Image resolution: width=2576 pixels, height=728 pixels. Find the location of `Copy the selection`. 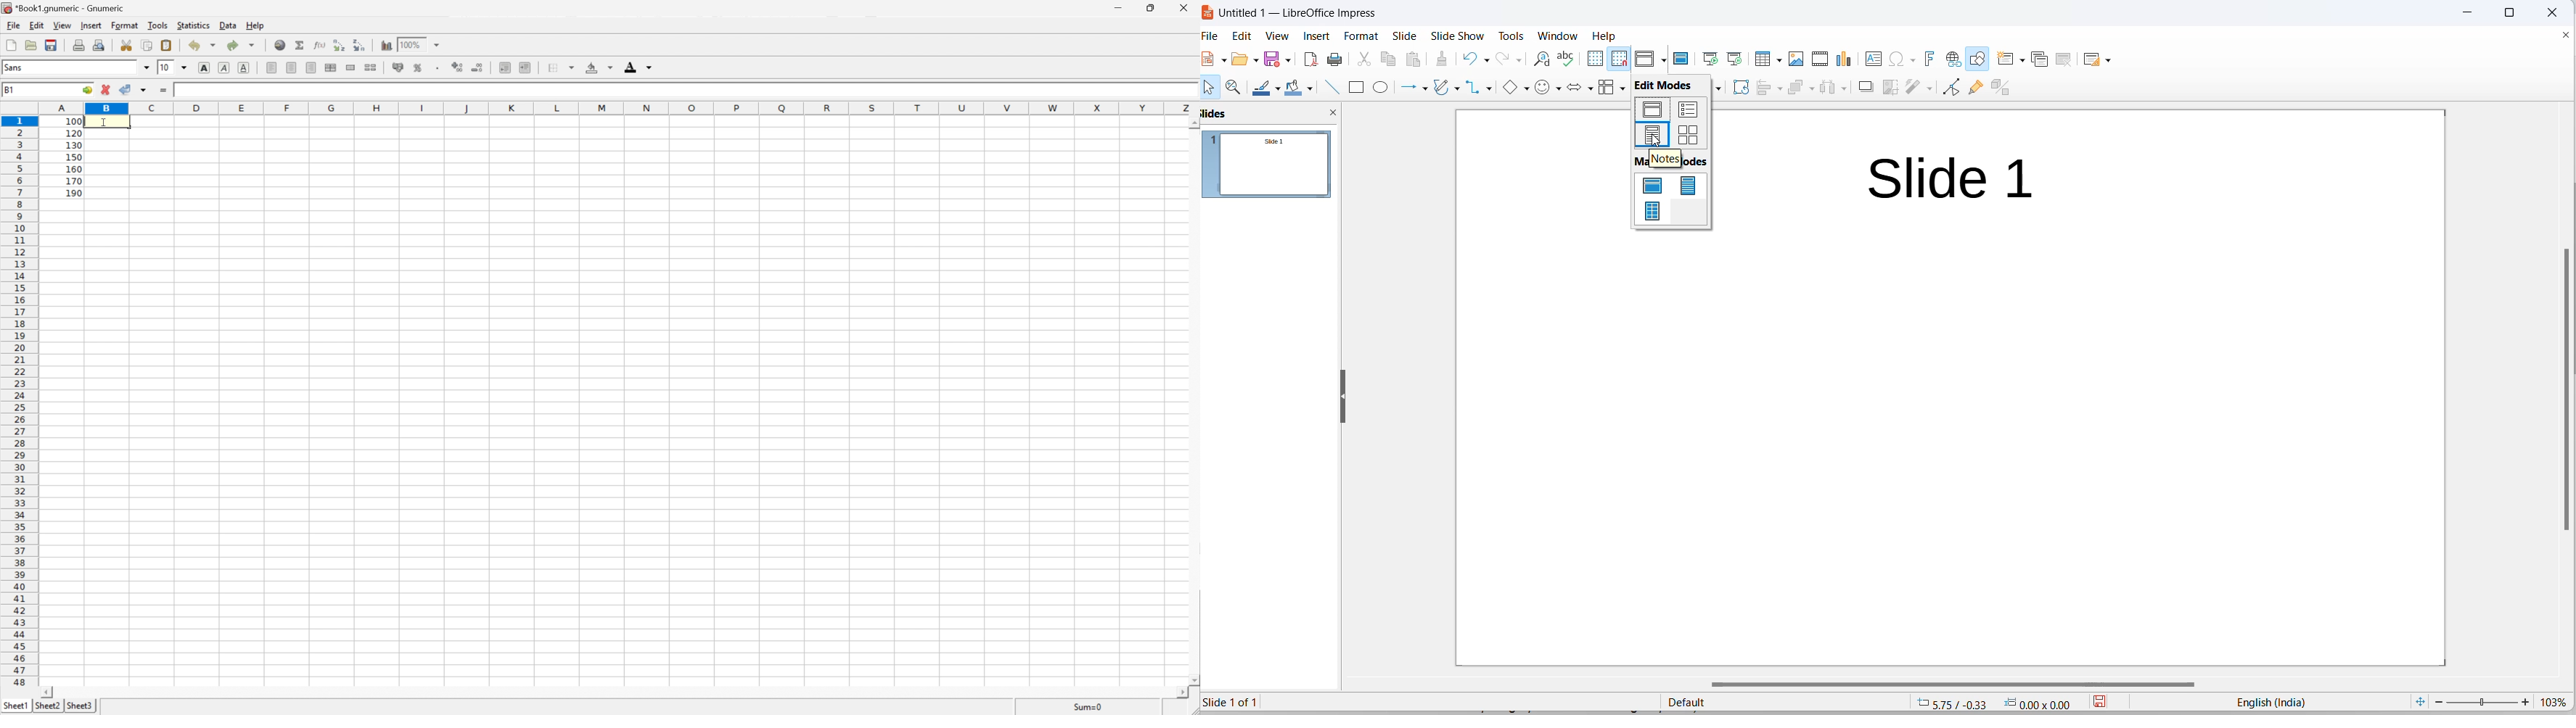

Copy the selection is located at coordinates (147, 46).